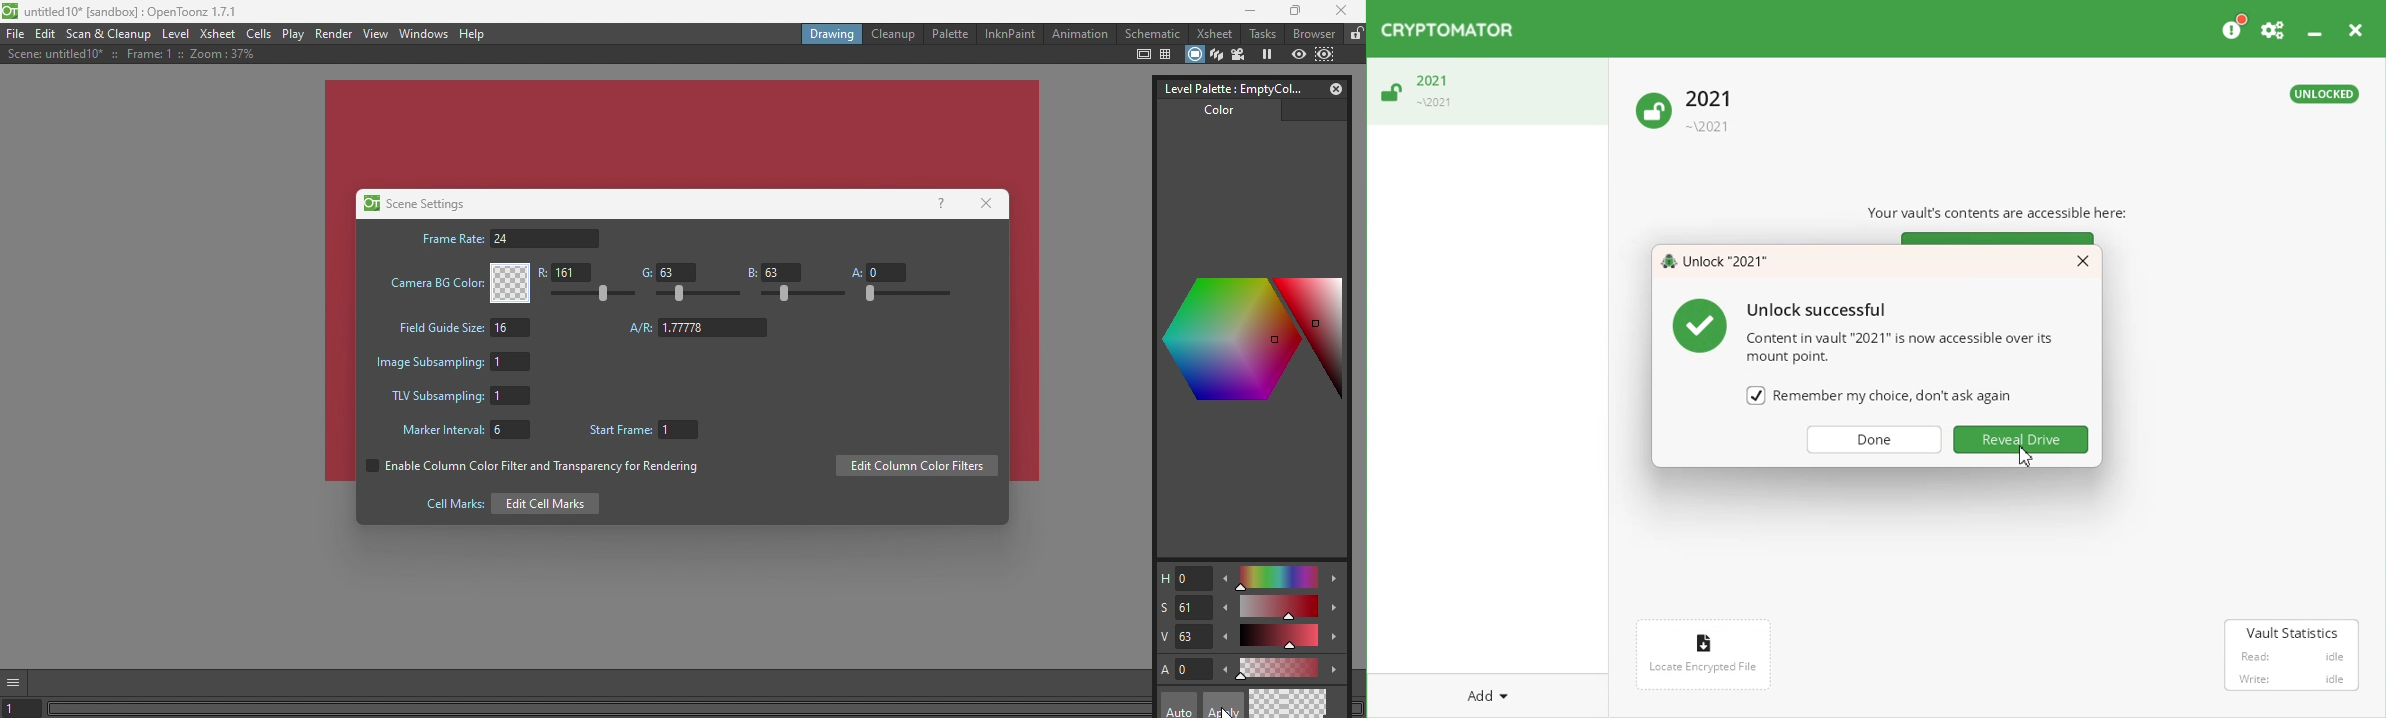 The width and height of the screenshot is (2408, 728). What do you see at coordinates (1487, 93) in the screenshot?
I see `Unlock Vault` at bounding box center [1487, 93].